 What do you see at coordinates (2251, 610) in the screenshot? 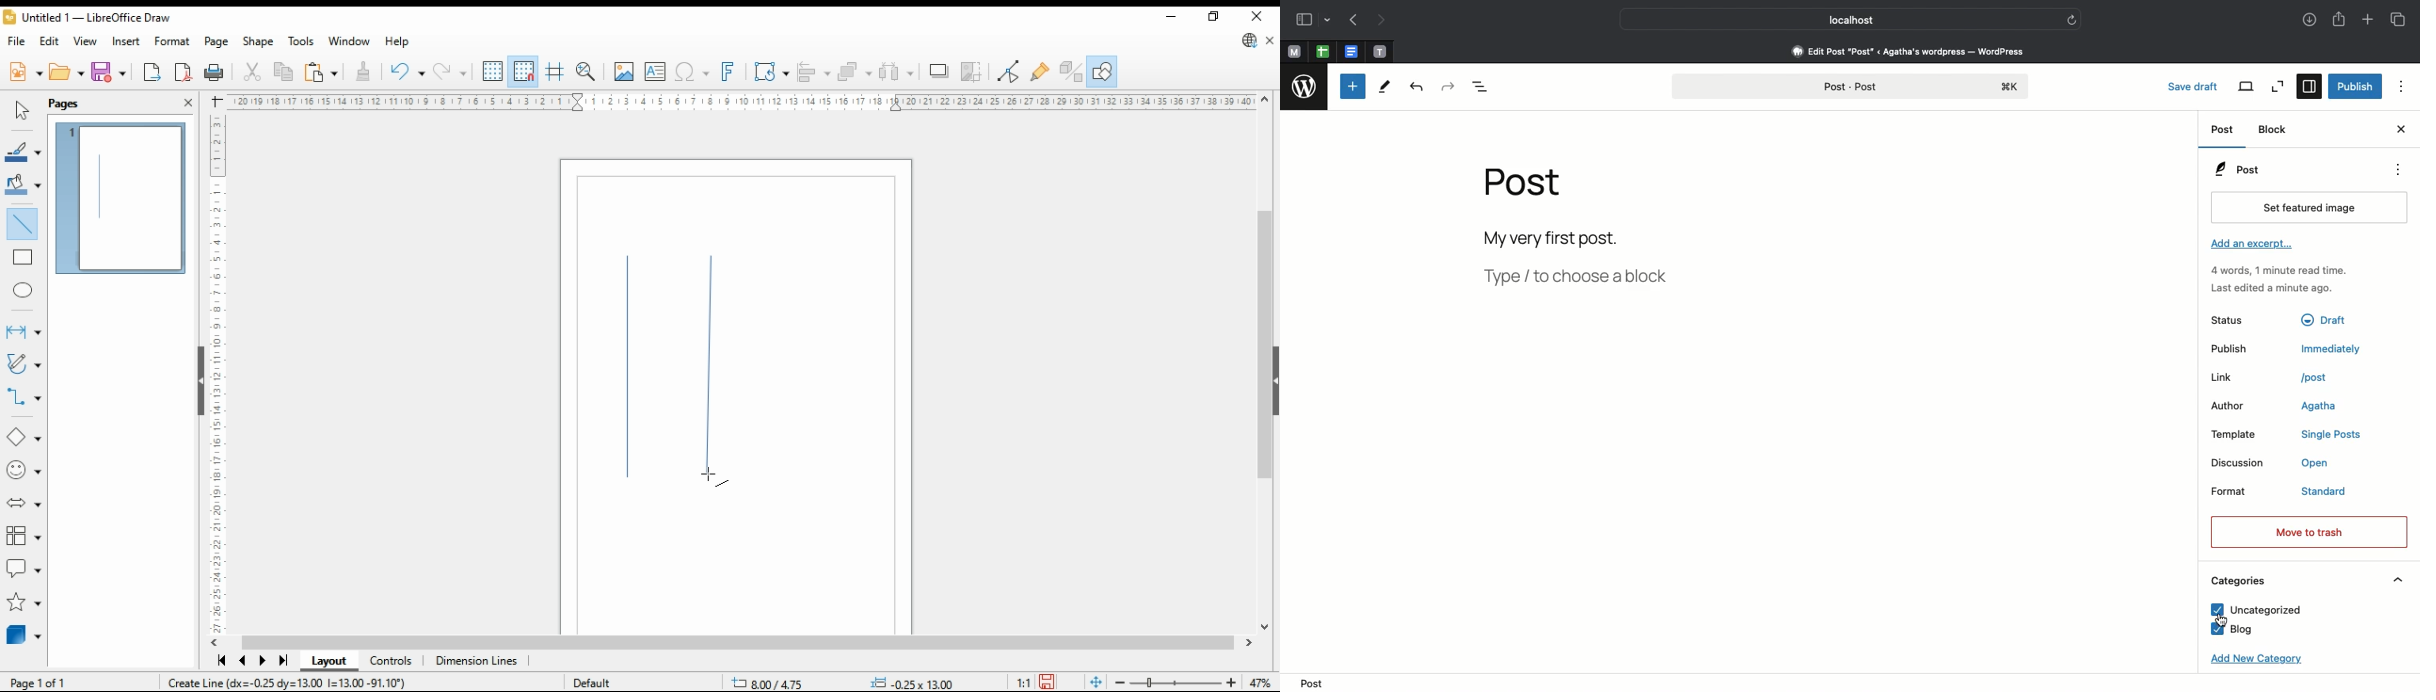
I see `Uncategorized` at bounding box center [2251, 610].